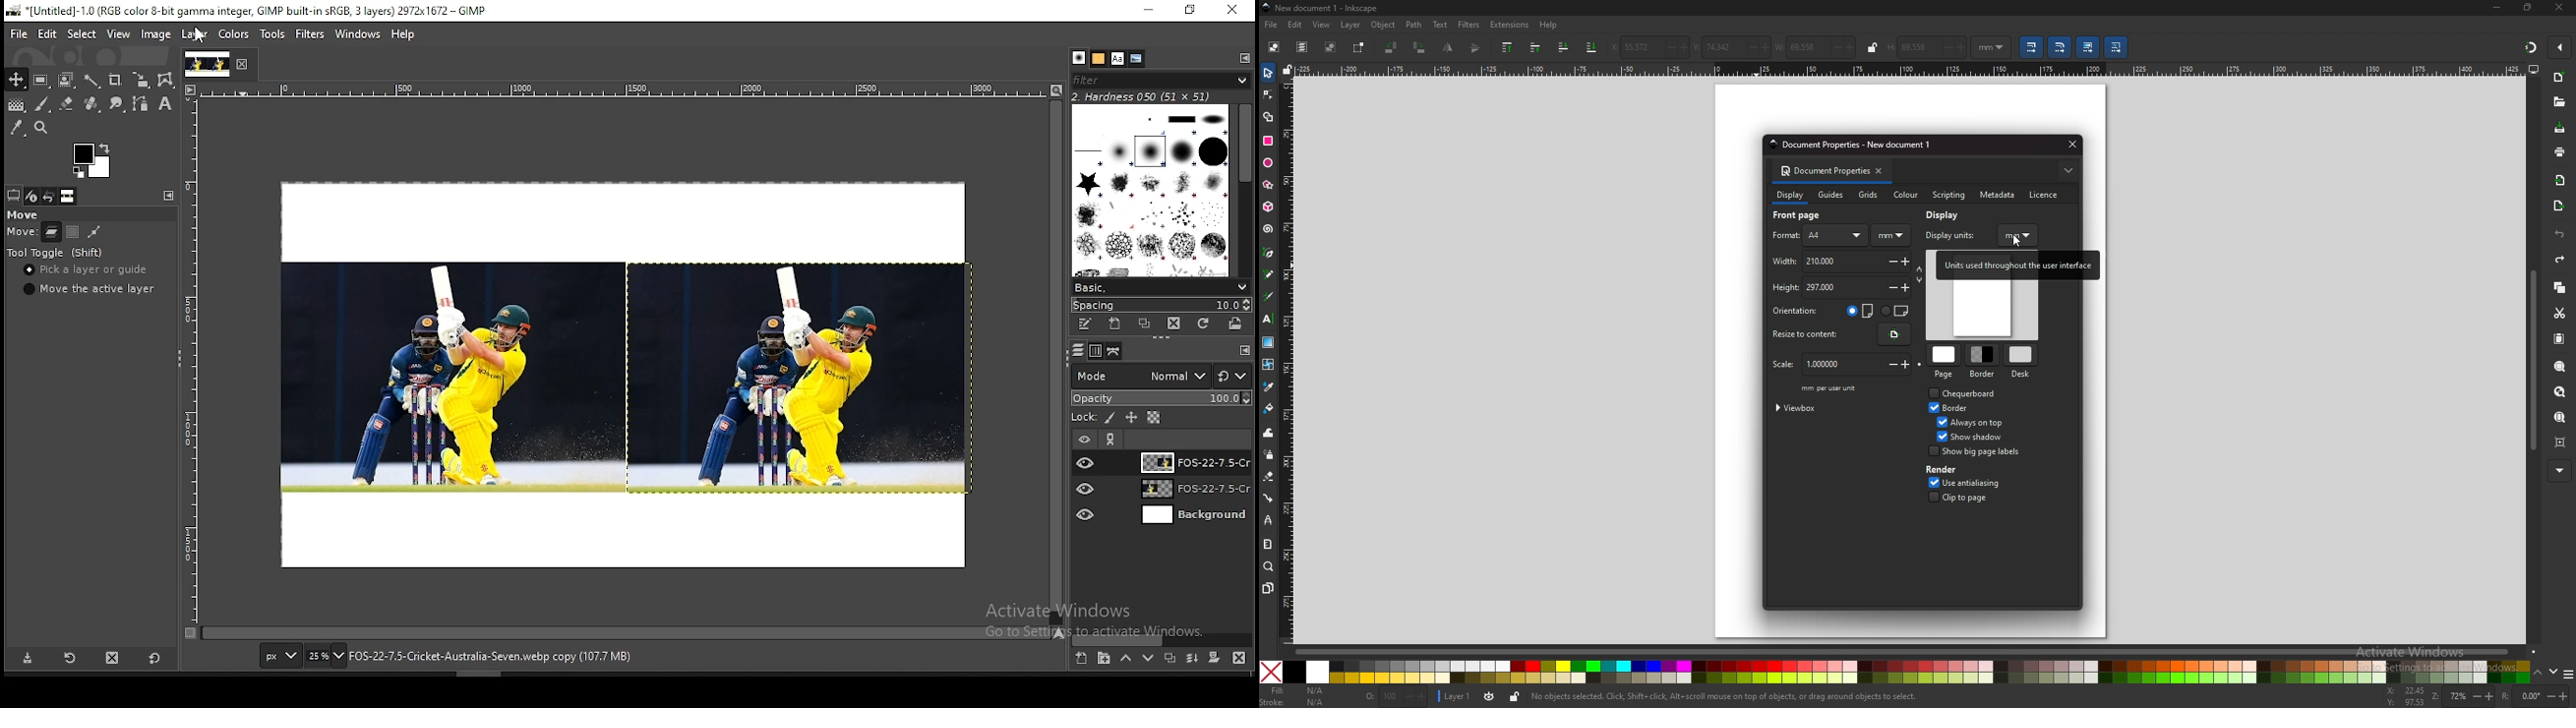 The height and width of the screenshot is (728, 2576). What do you see at coordinates (165, 80) in the screenshot?
I see `wrap transform` at bounding box center [165, 80].